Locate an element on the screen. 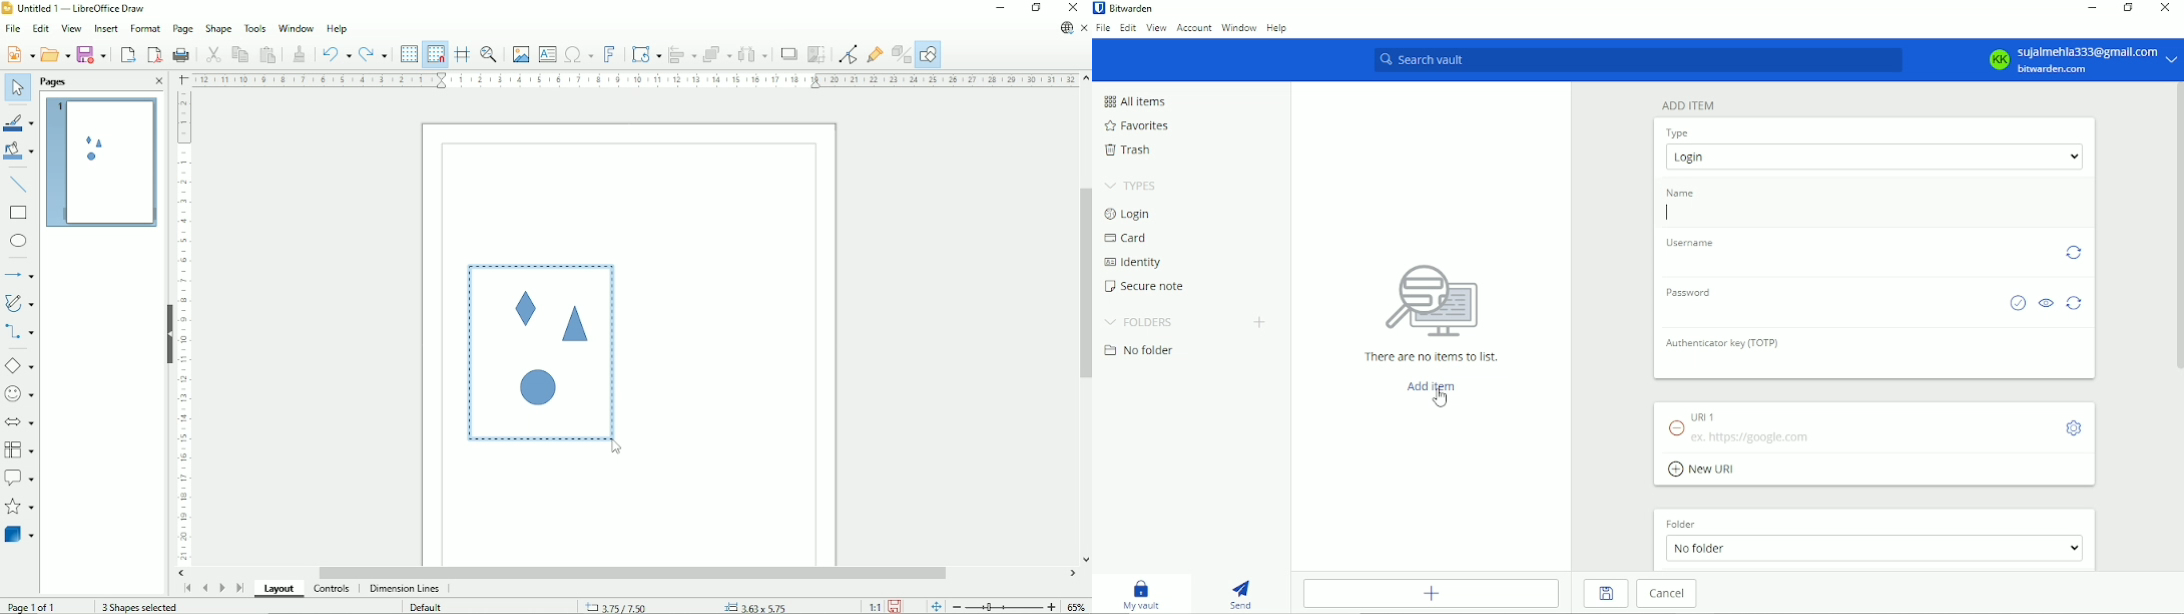  Close is located at coordinates (1074, 8).